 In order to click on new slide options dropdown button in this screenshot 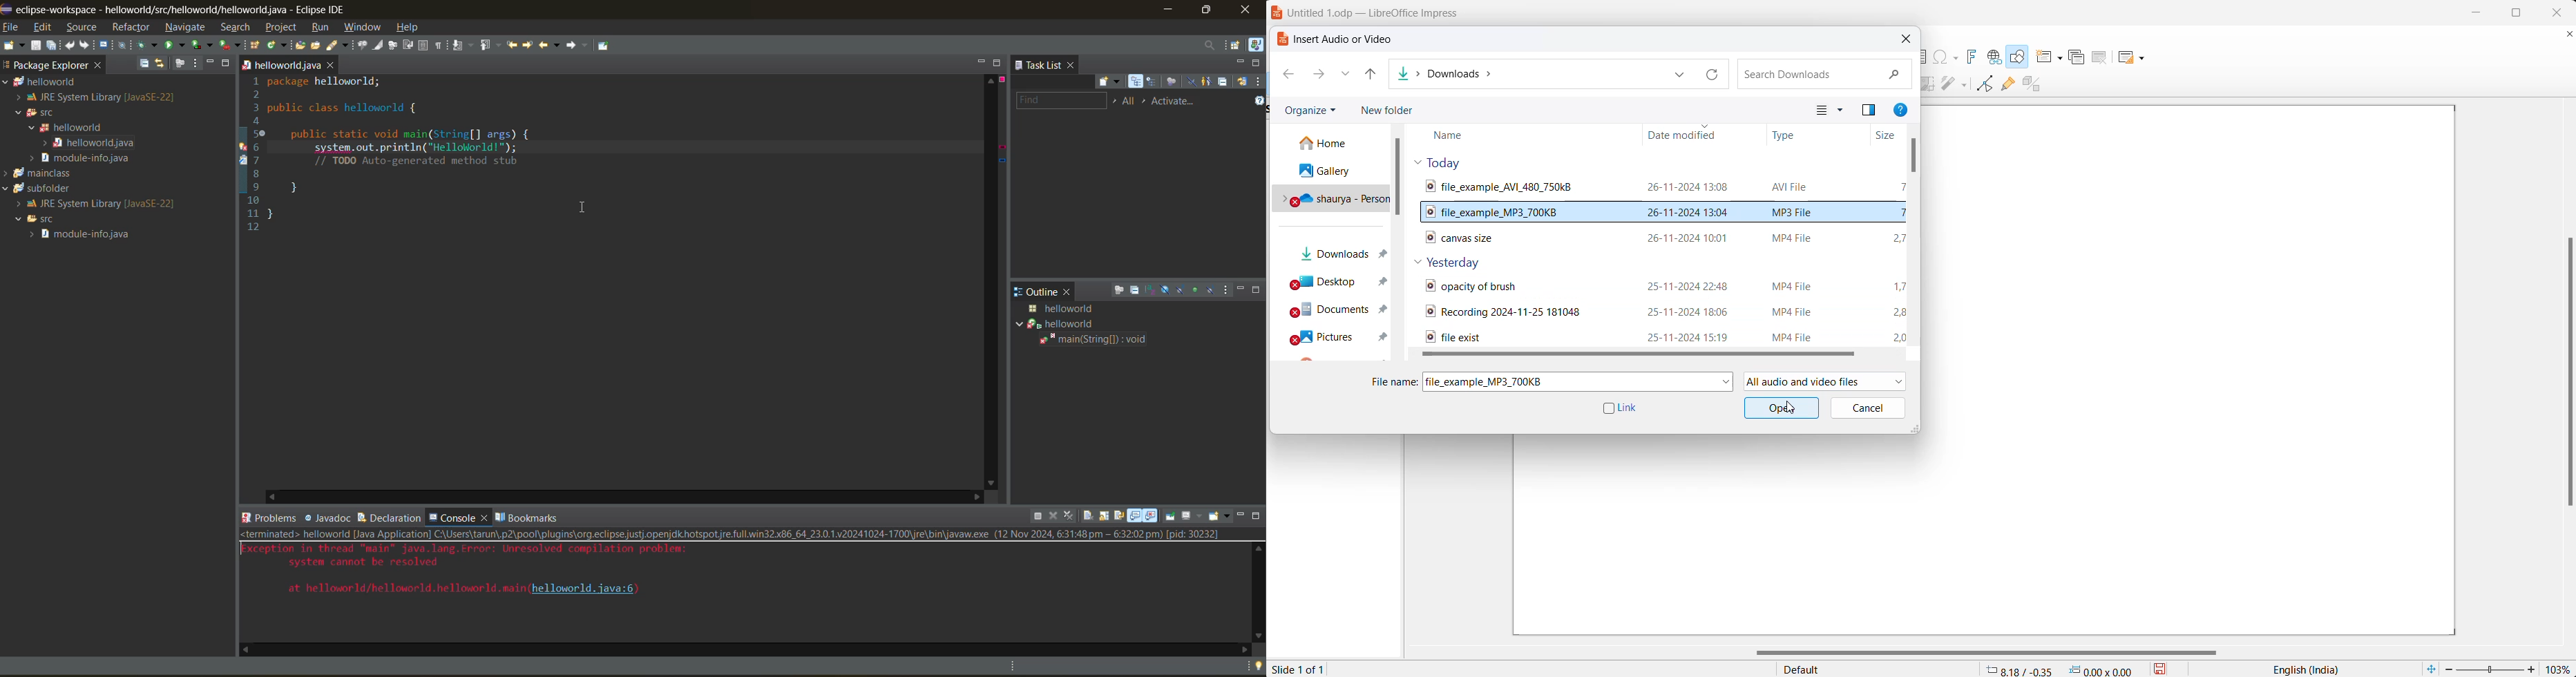, I will do `click(2062, 55)`.